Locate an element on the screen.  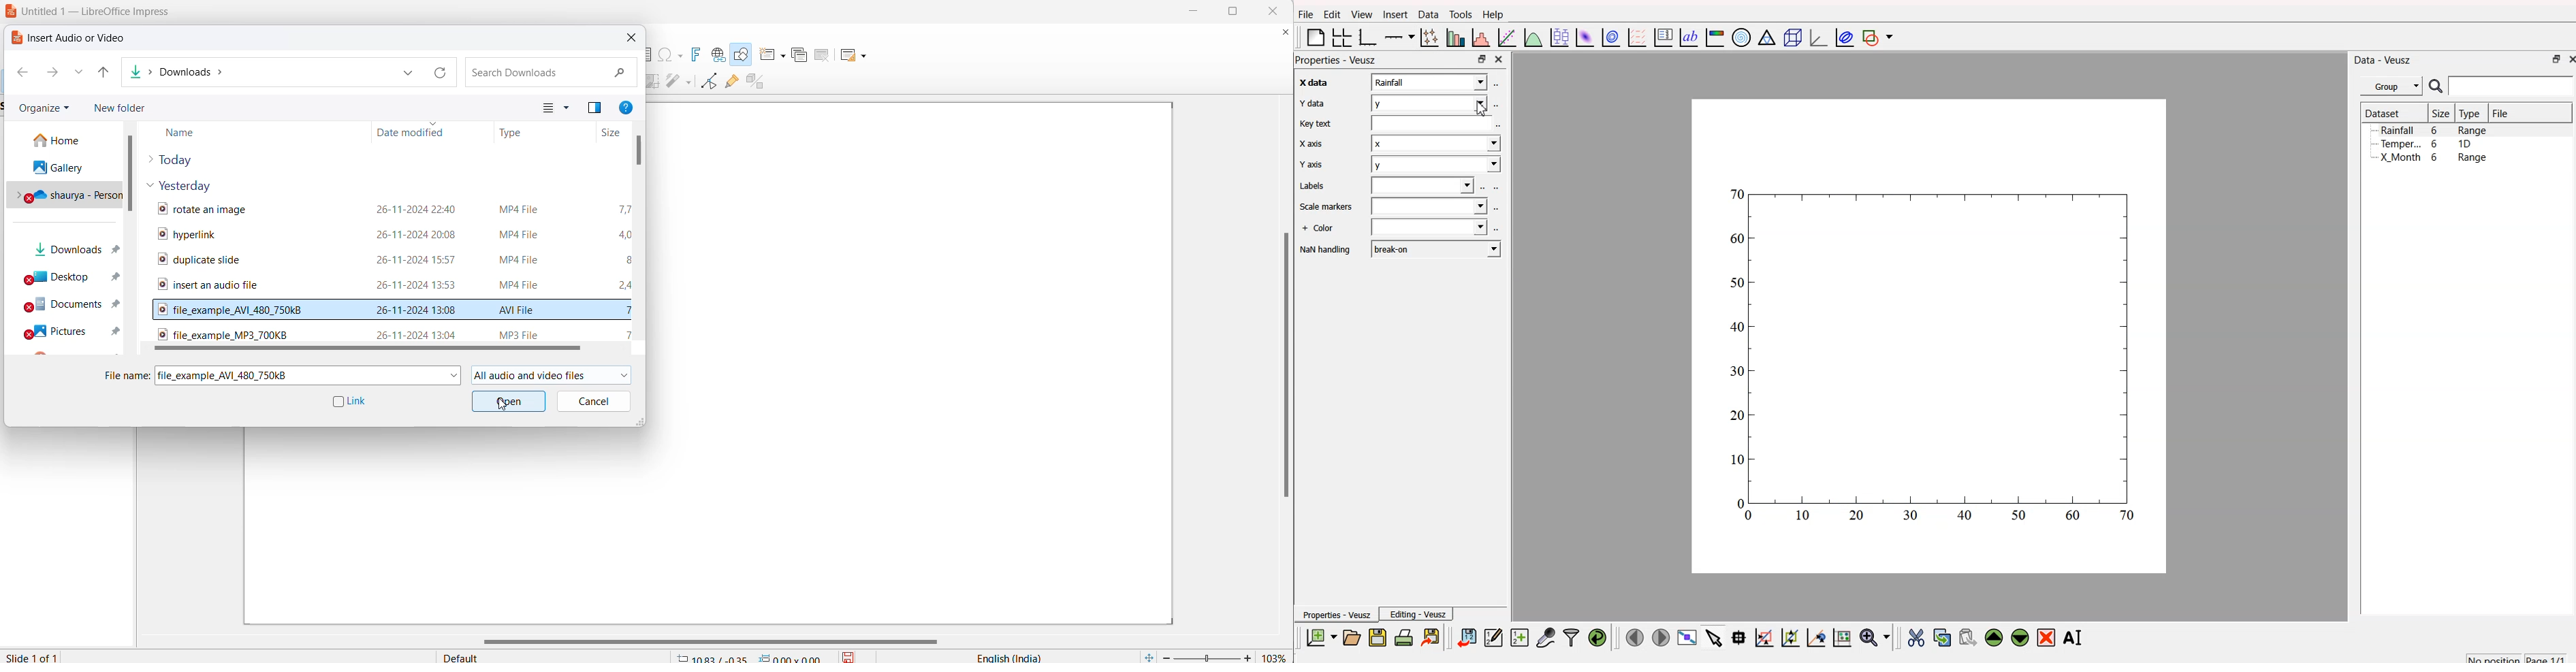
plot points is located at coordinates (1428, 38).